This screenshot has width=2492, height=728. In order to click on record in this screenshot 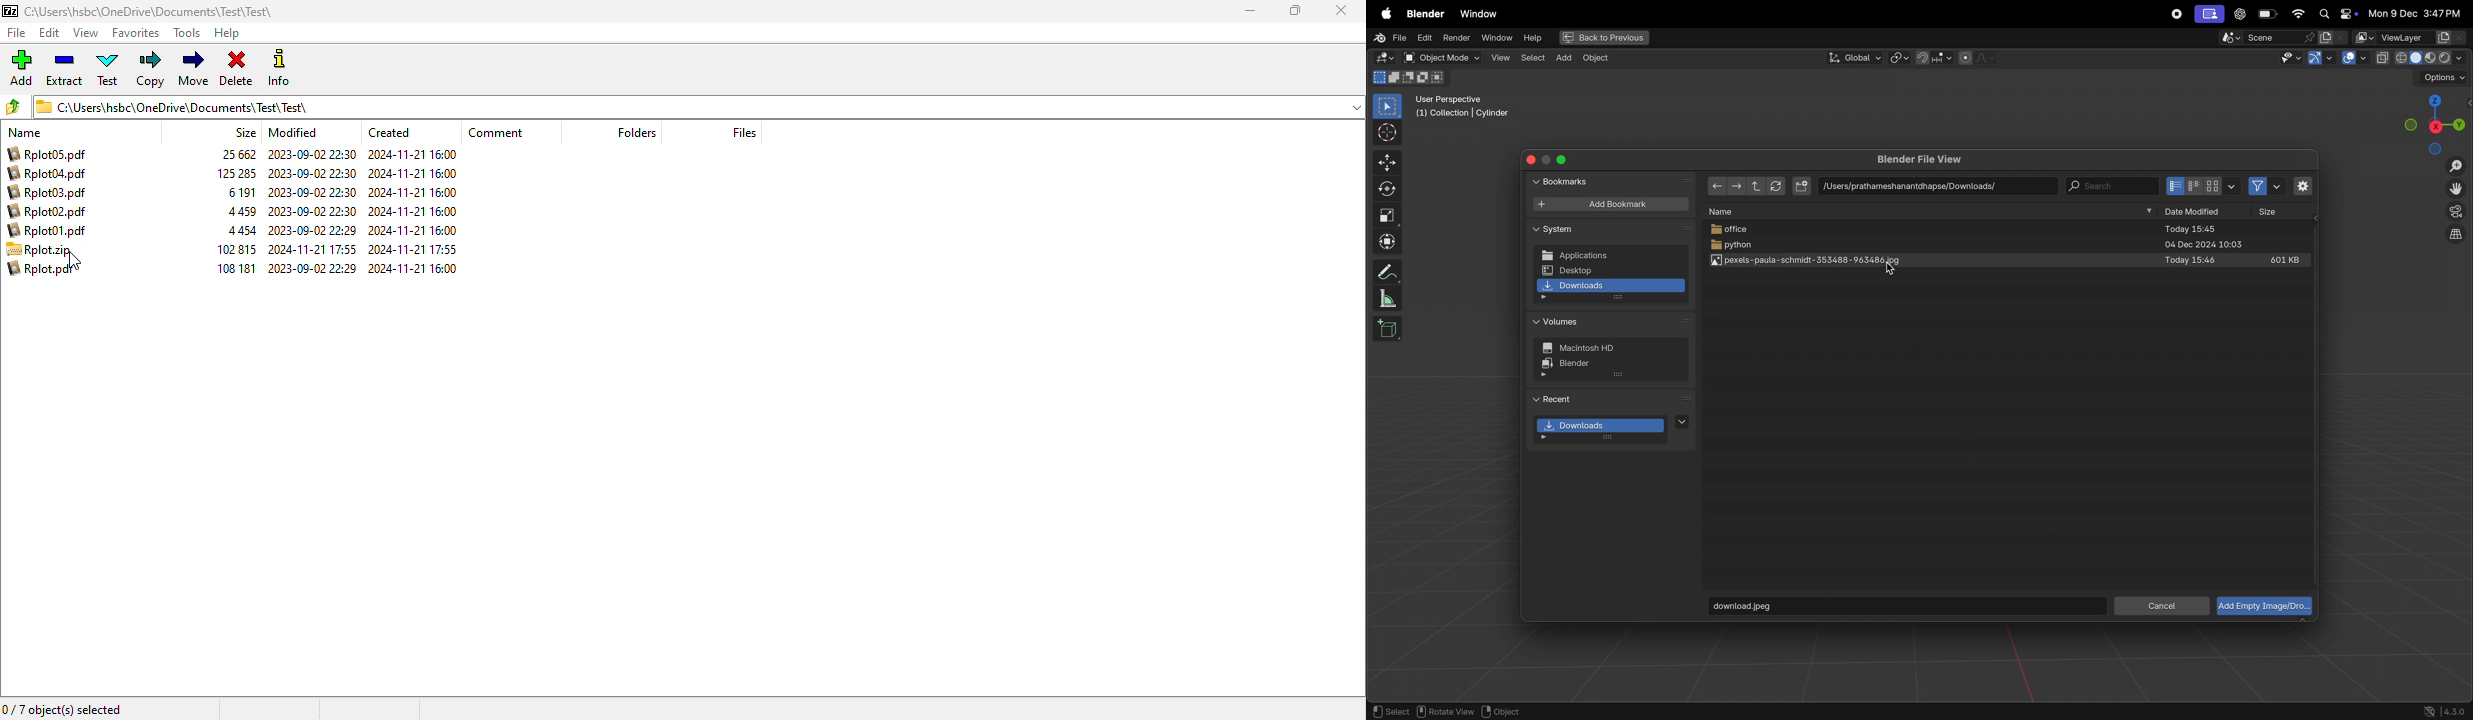, I will do `click(2174, 14)`.